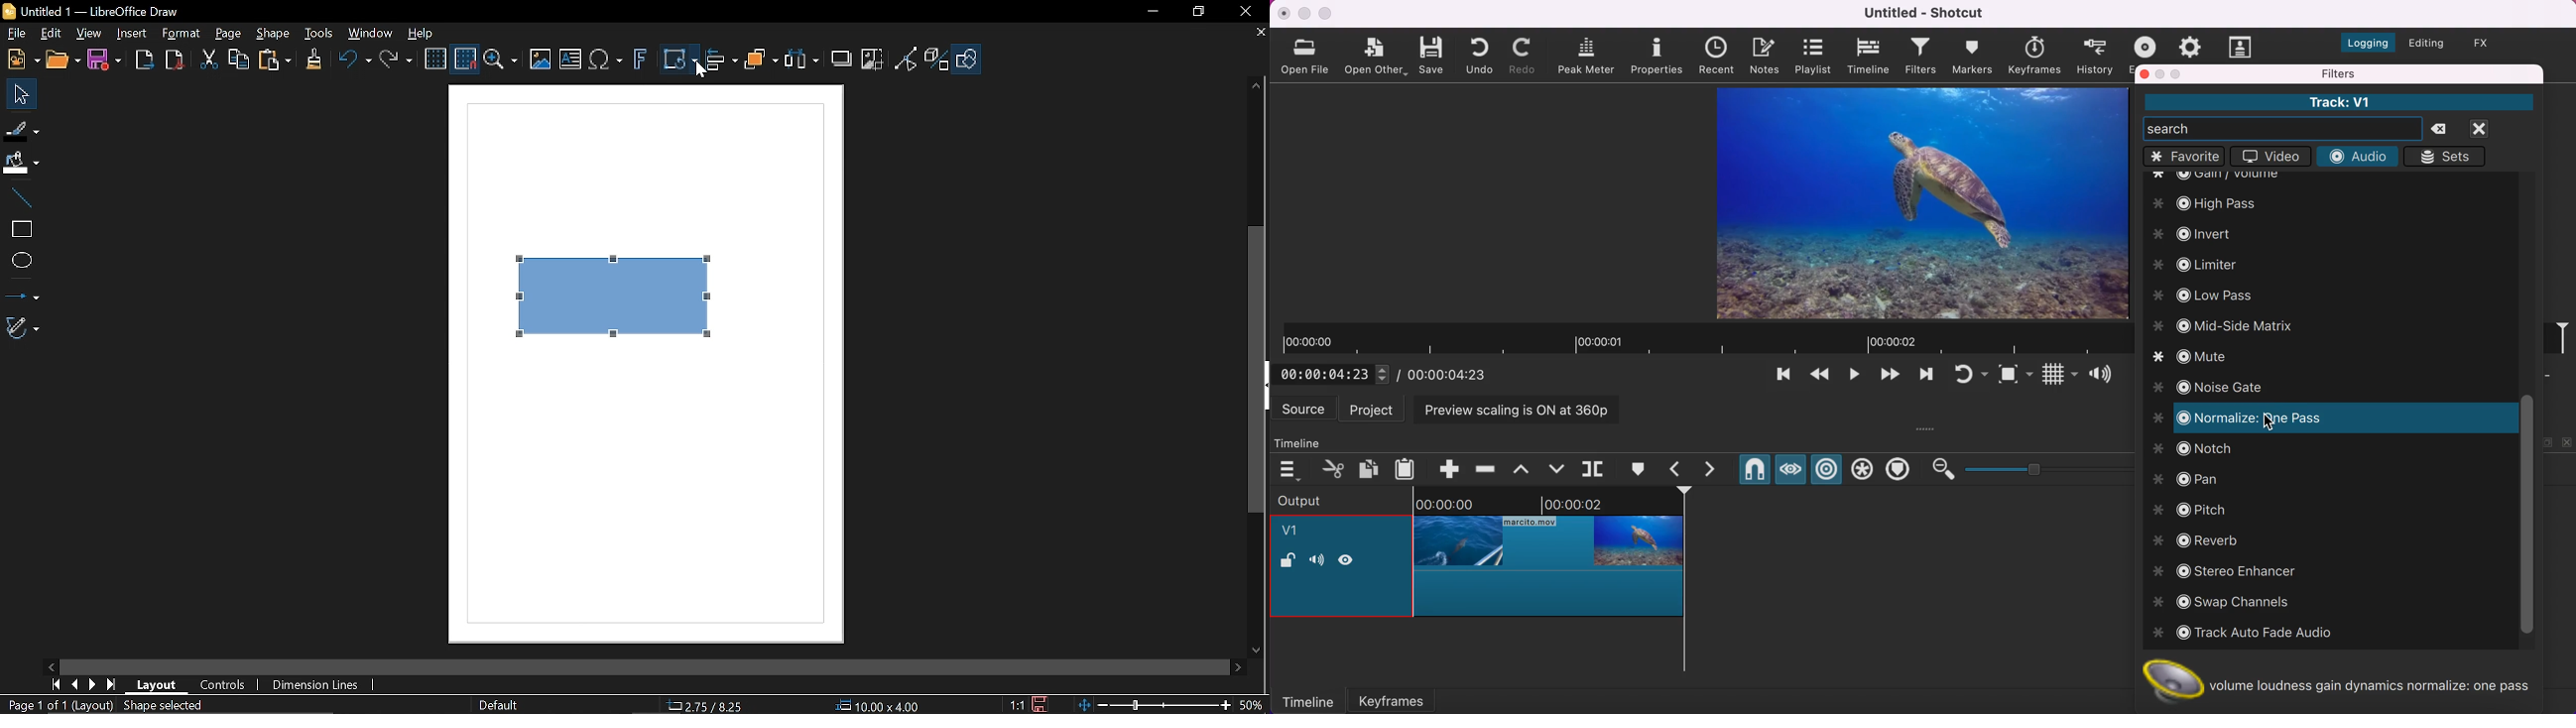 This screenshot has height=728, width=2576. Describe the element at coordinates (23, 327) in the screenshot. I see `Curves and polygons` at that location.